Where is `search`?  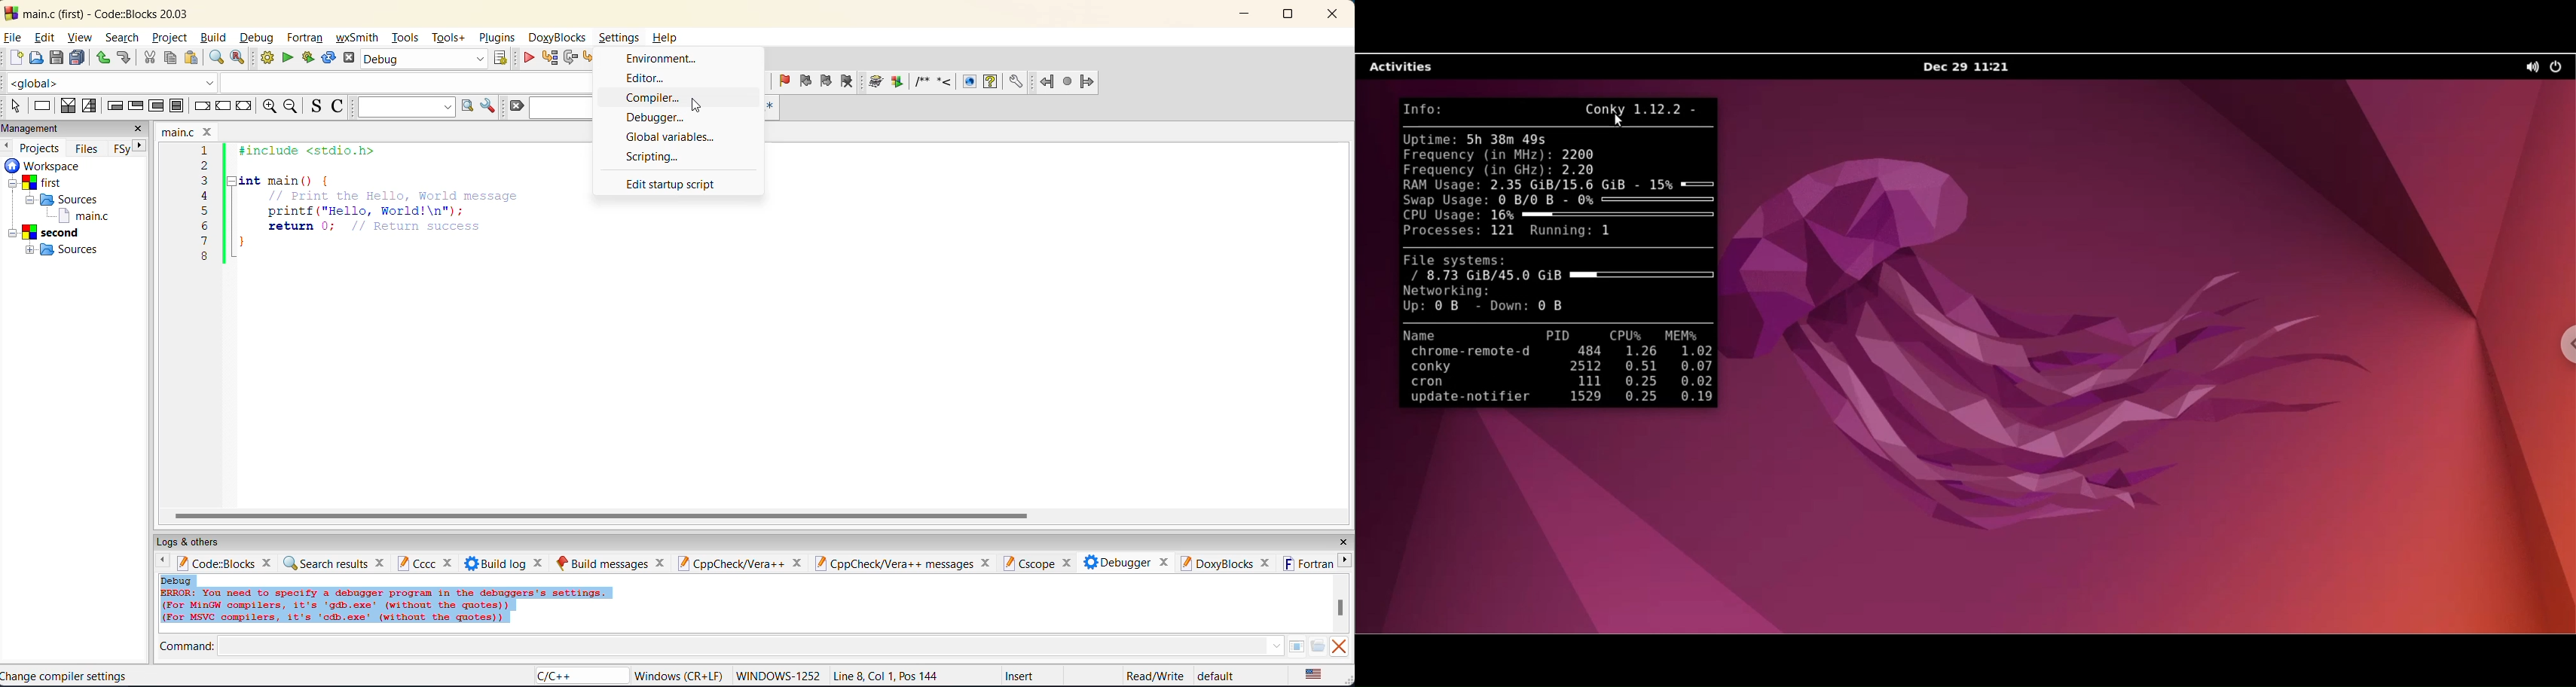 search is located at coordinates (124, 37).